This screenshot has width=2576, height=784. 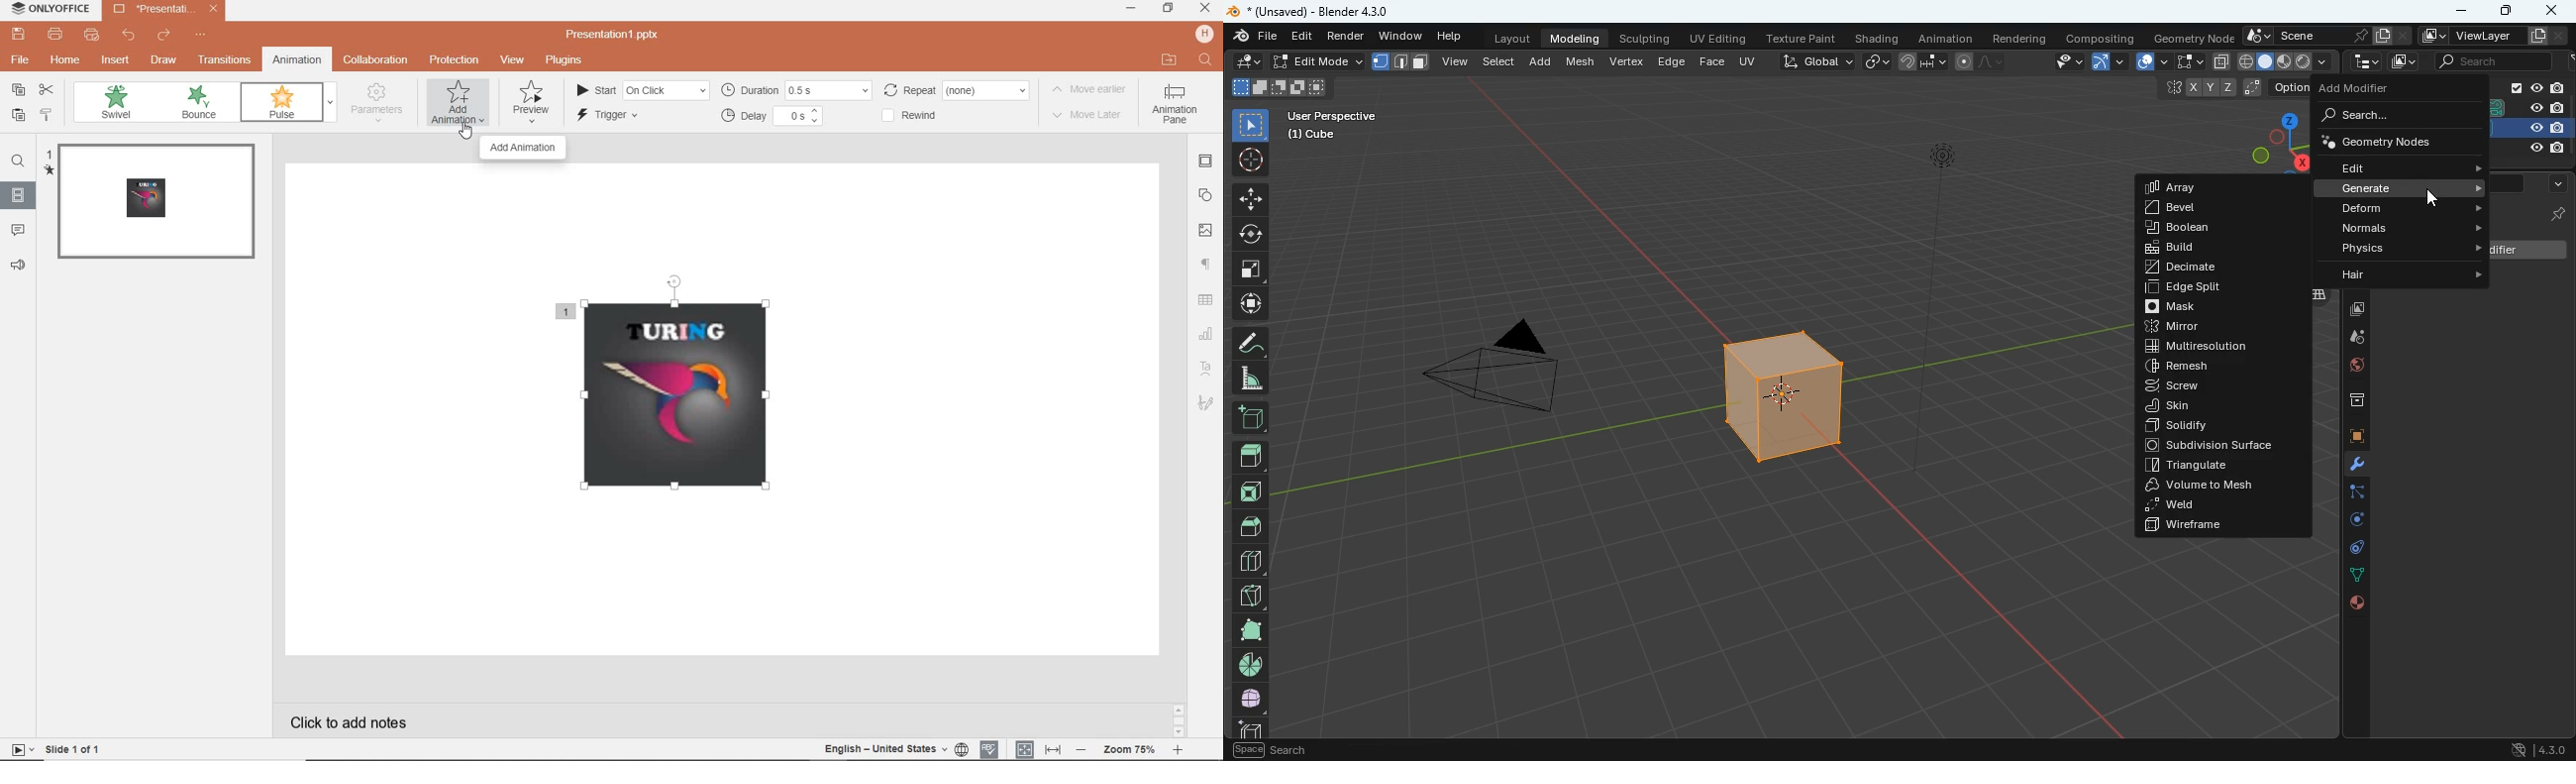 I want to click on physics, so click(x=2393, y=249).